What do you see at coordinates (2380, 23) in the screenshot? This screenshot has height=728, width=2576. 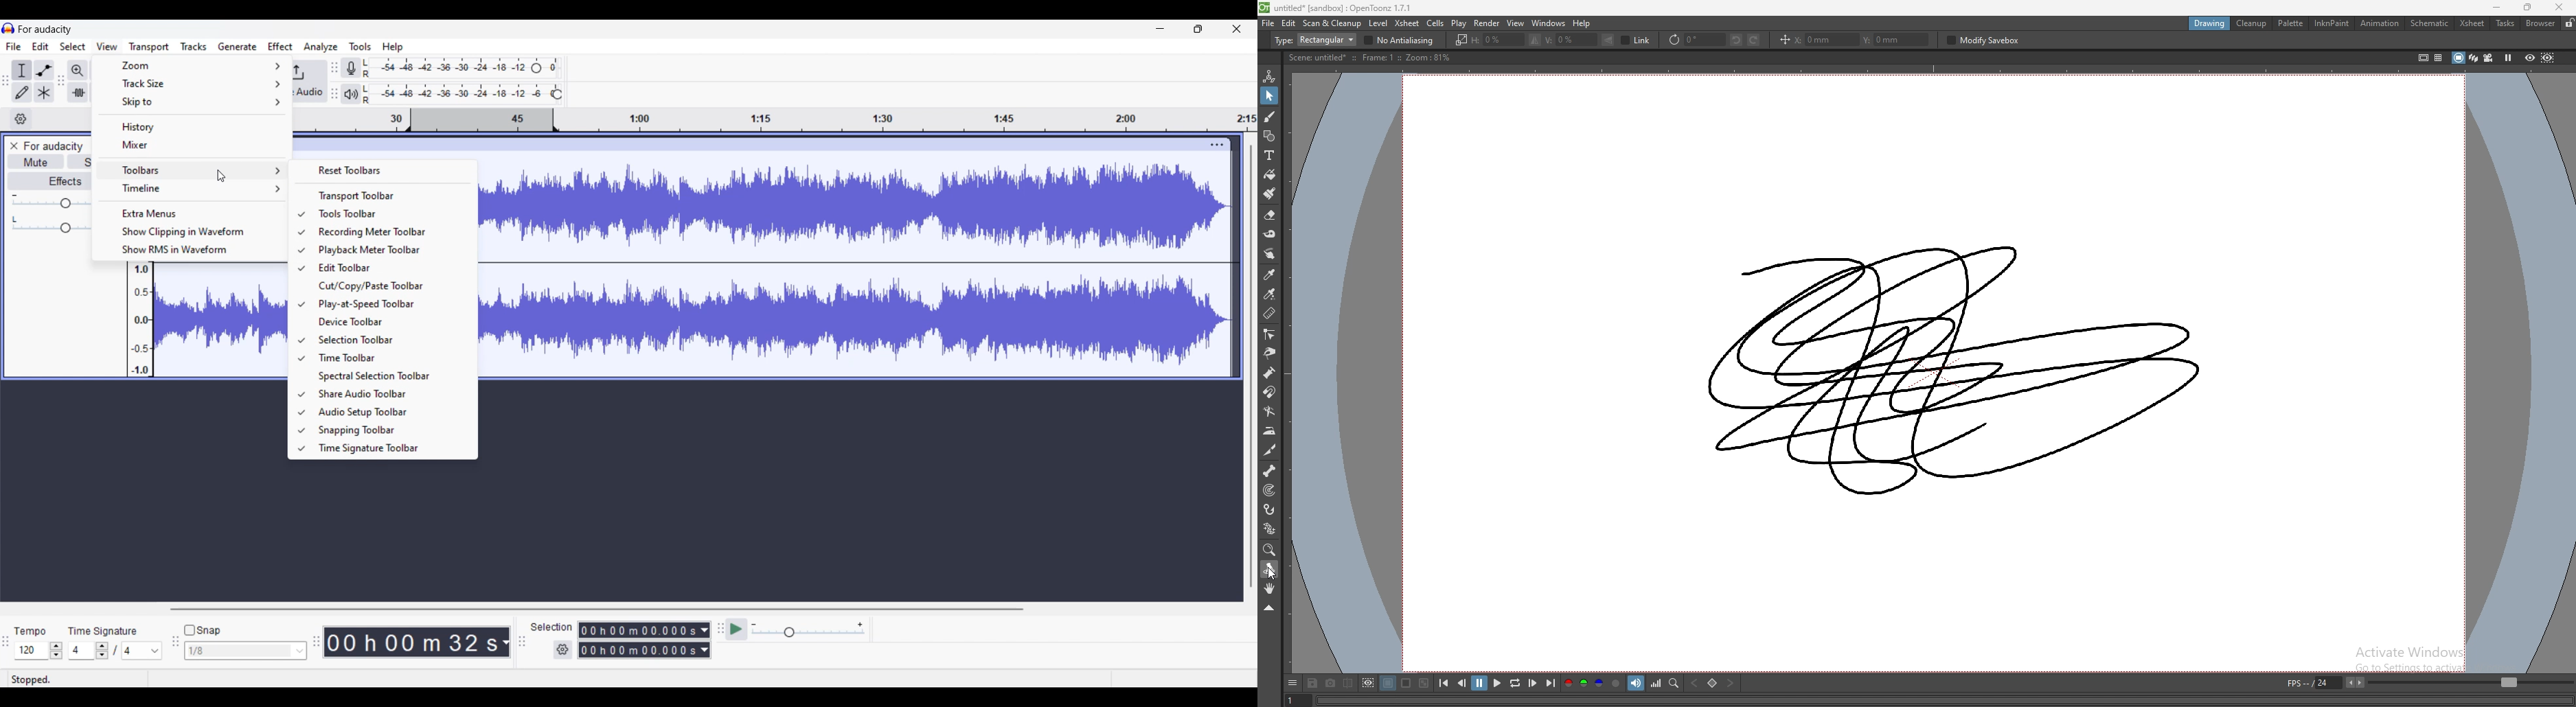 I see `animation` at bounding box center [2380, 23].